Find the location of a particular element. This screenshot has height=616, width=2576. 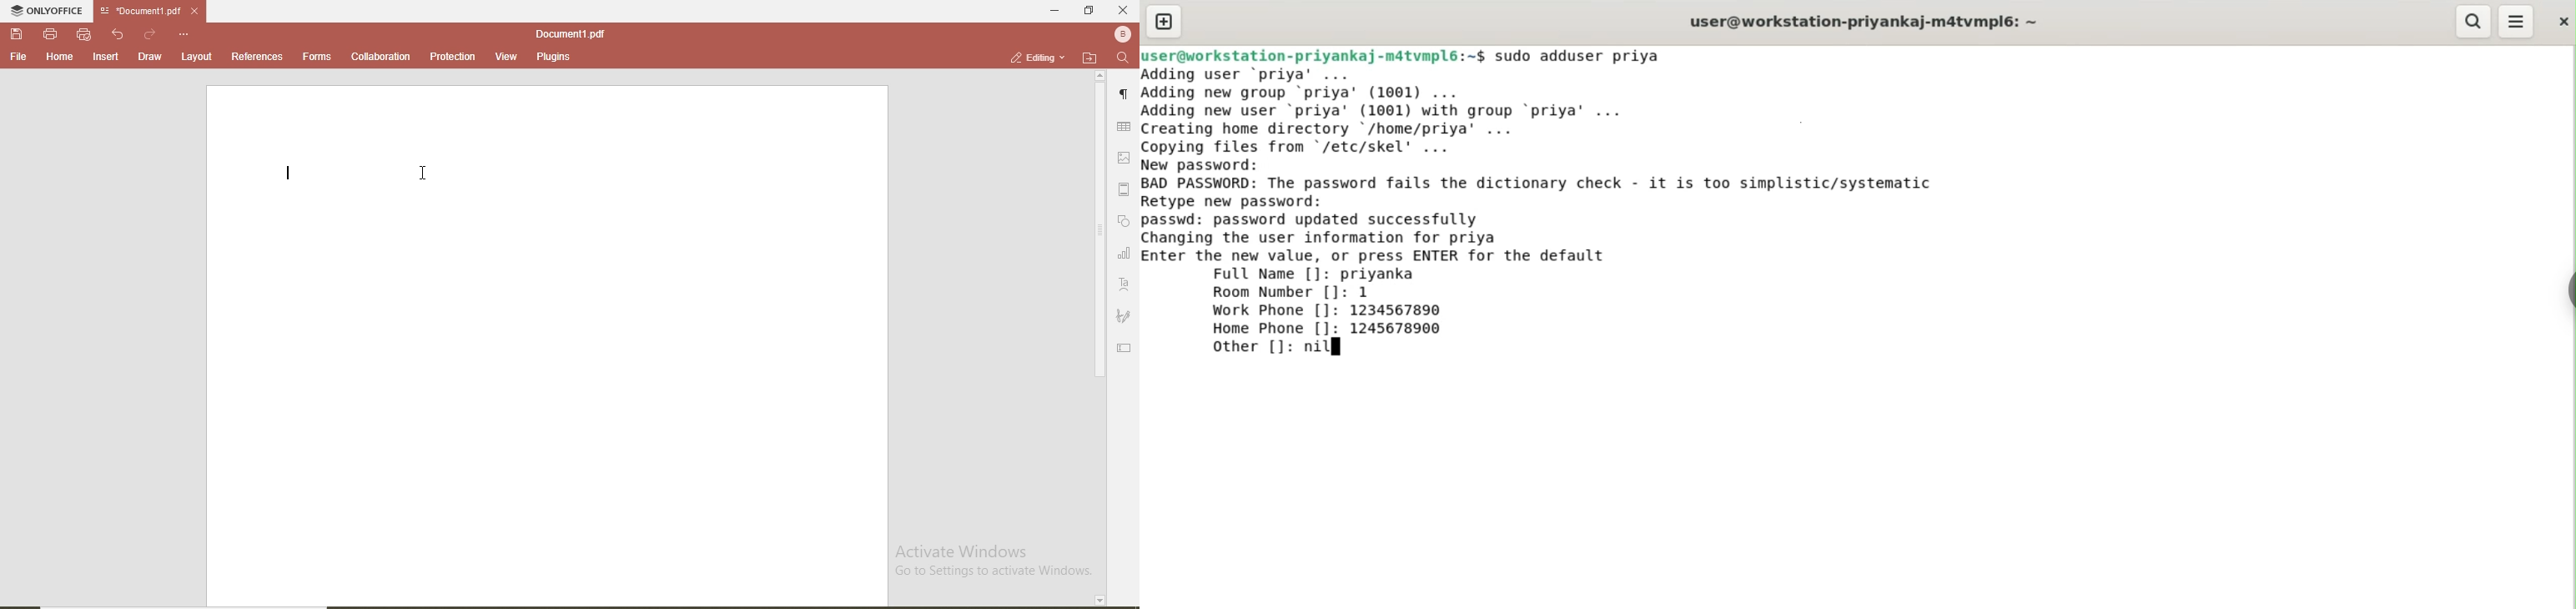

protection is located at coordinates (453, 57).